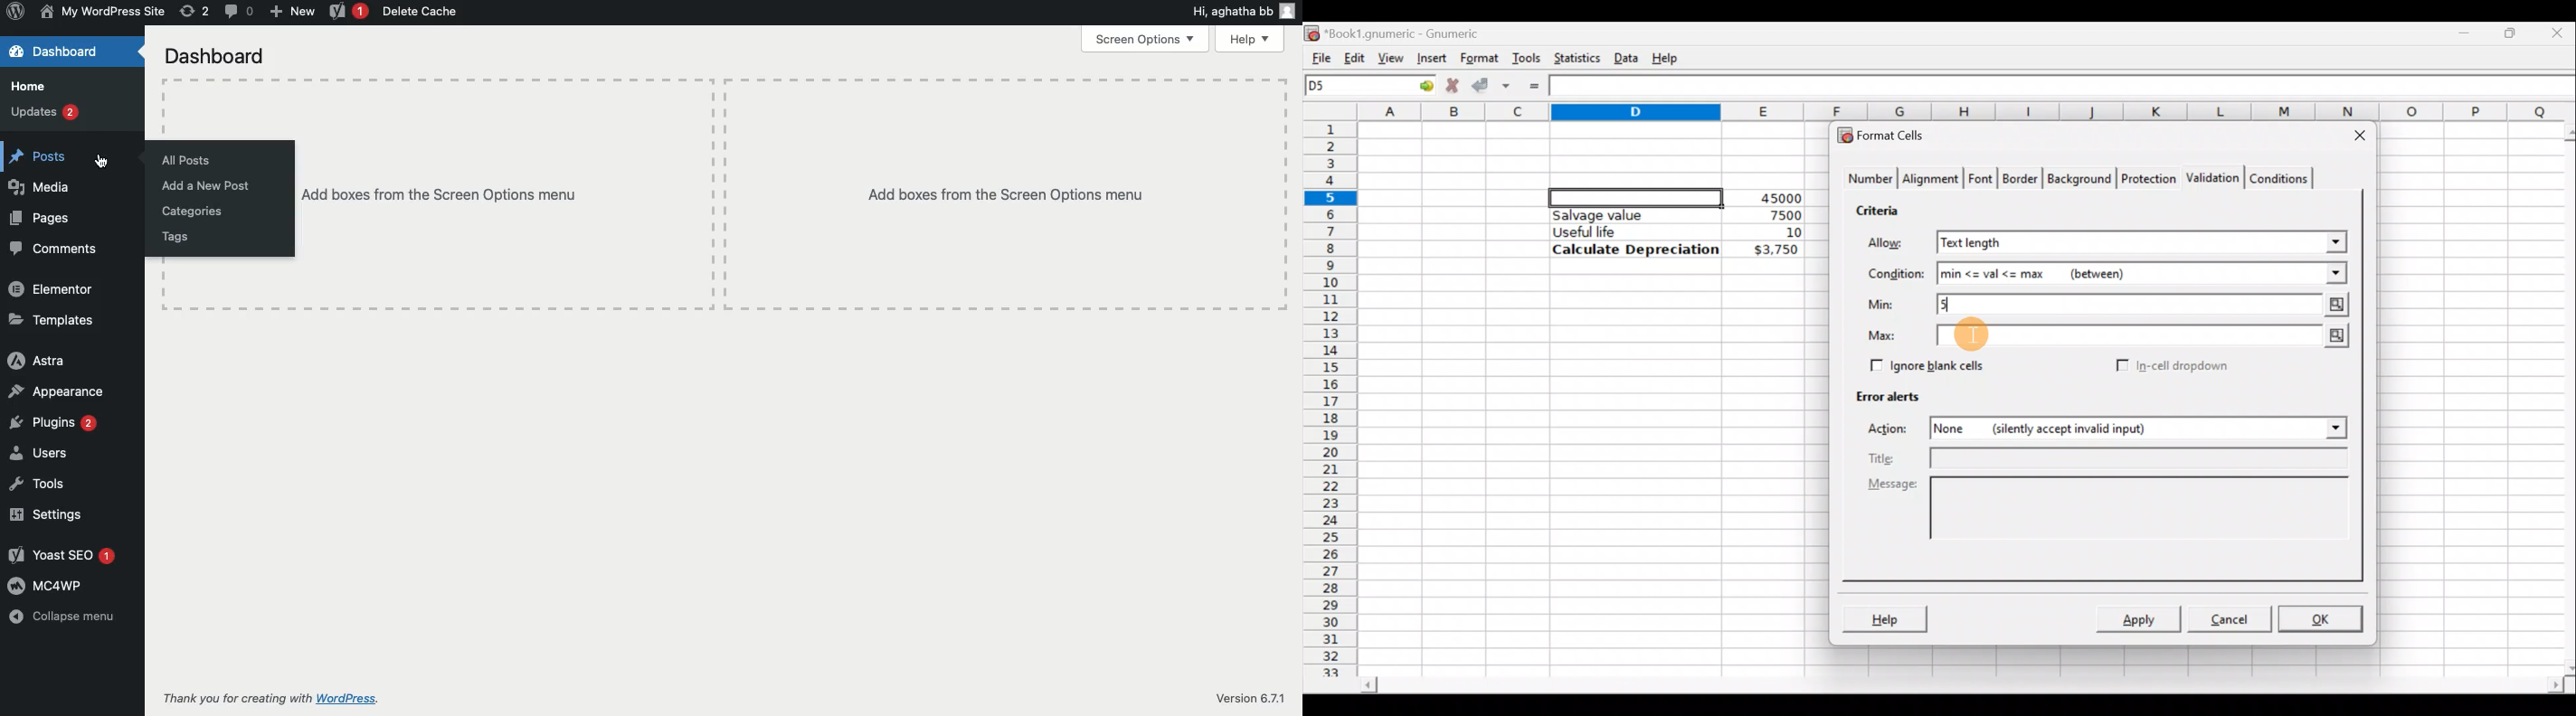  I want to click on Dashboard, so click(72, 52).